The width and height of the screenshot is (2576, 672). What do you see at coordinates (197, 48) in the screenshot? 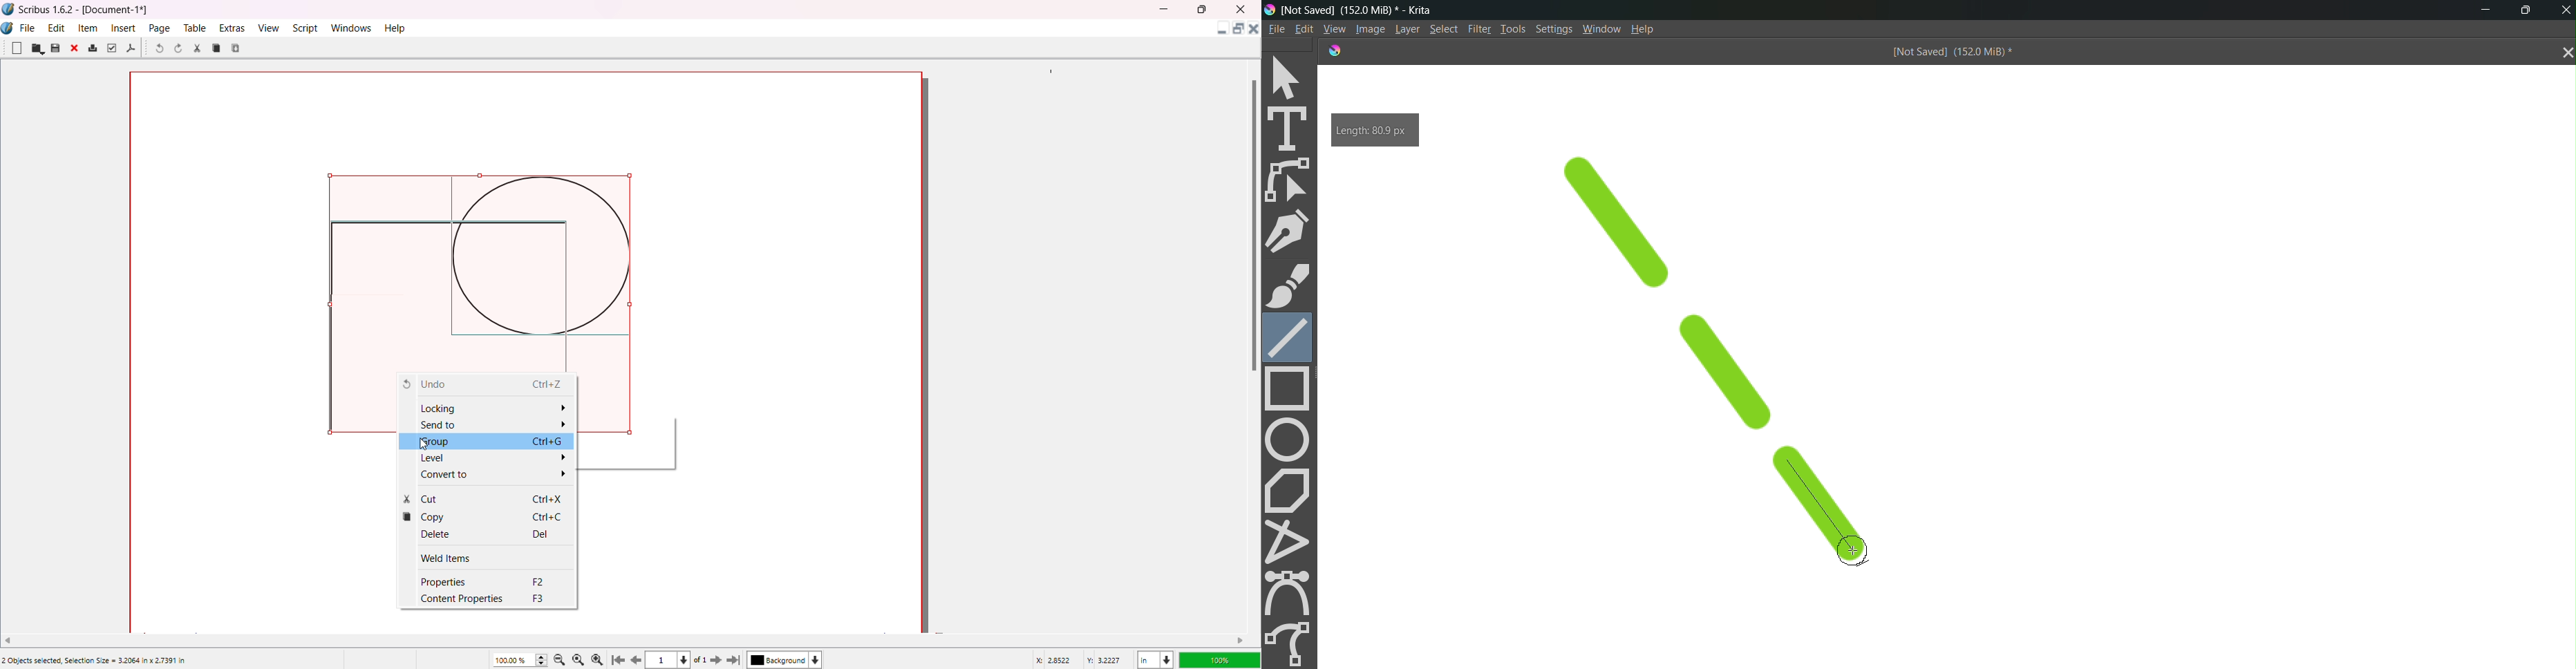
I see `Cut` at bounding box center [197, 48].